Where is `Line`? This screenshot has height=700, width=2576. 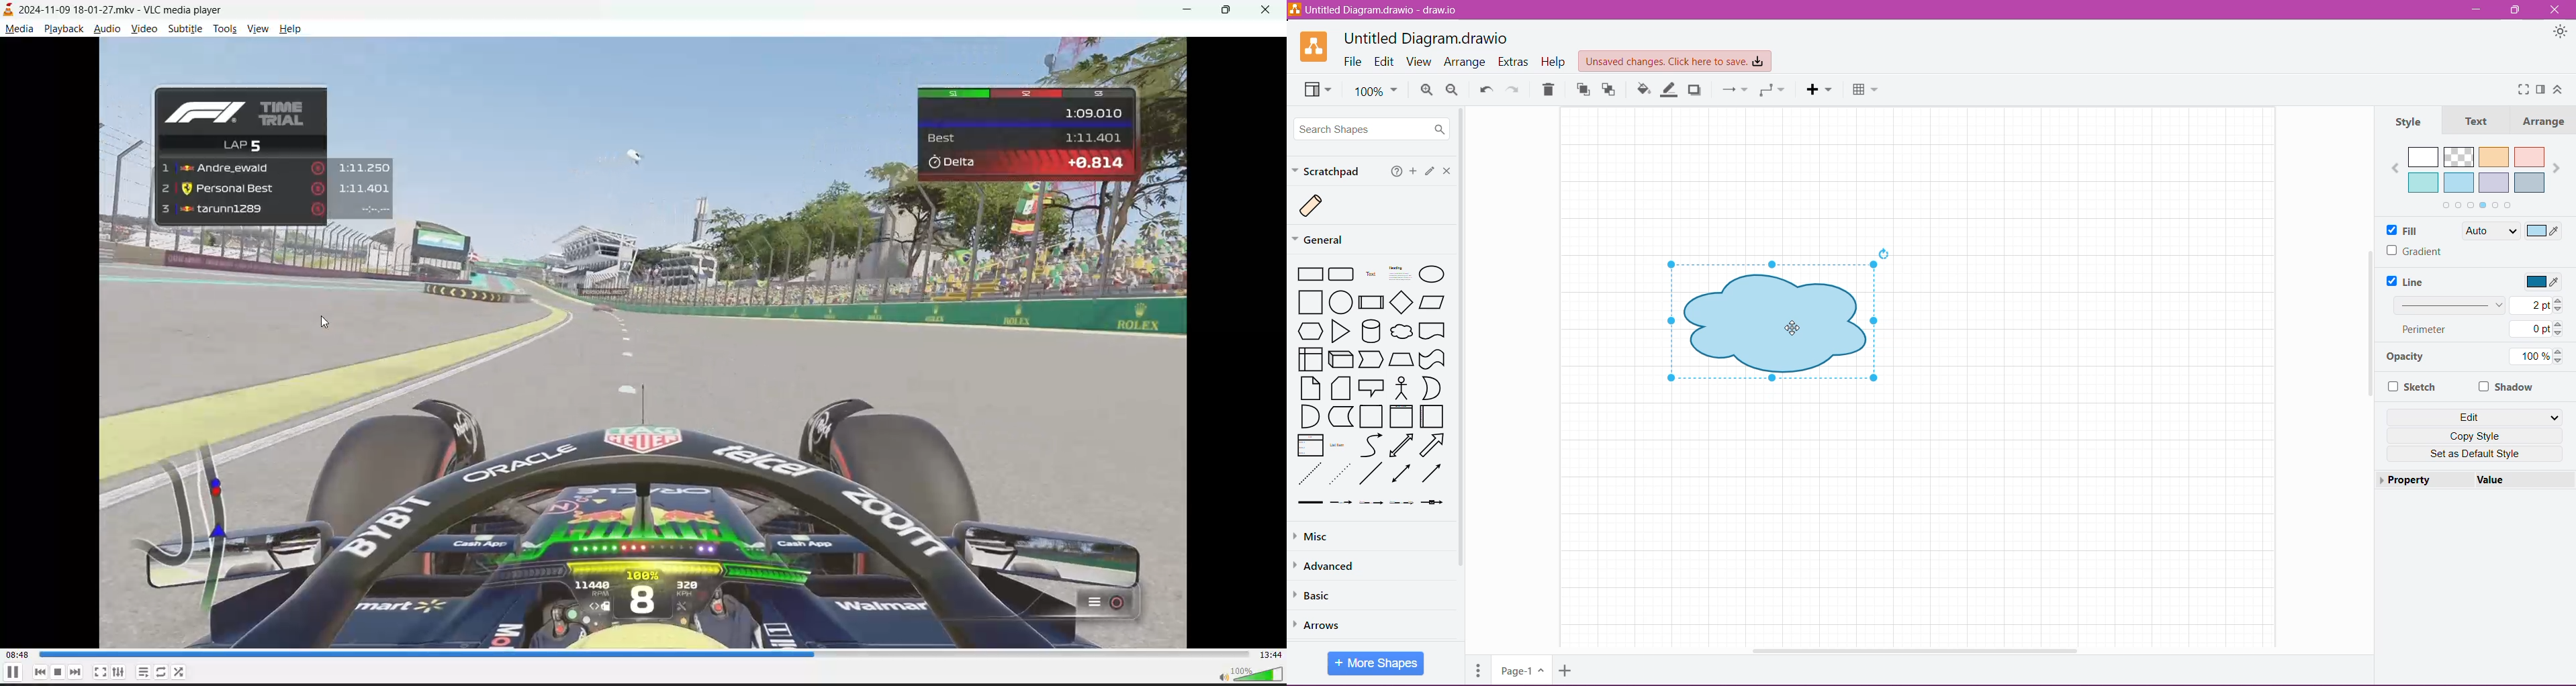
Line is located at coordinates (2407, 282).